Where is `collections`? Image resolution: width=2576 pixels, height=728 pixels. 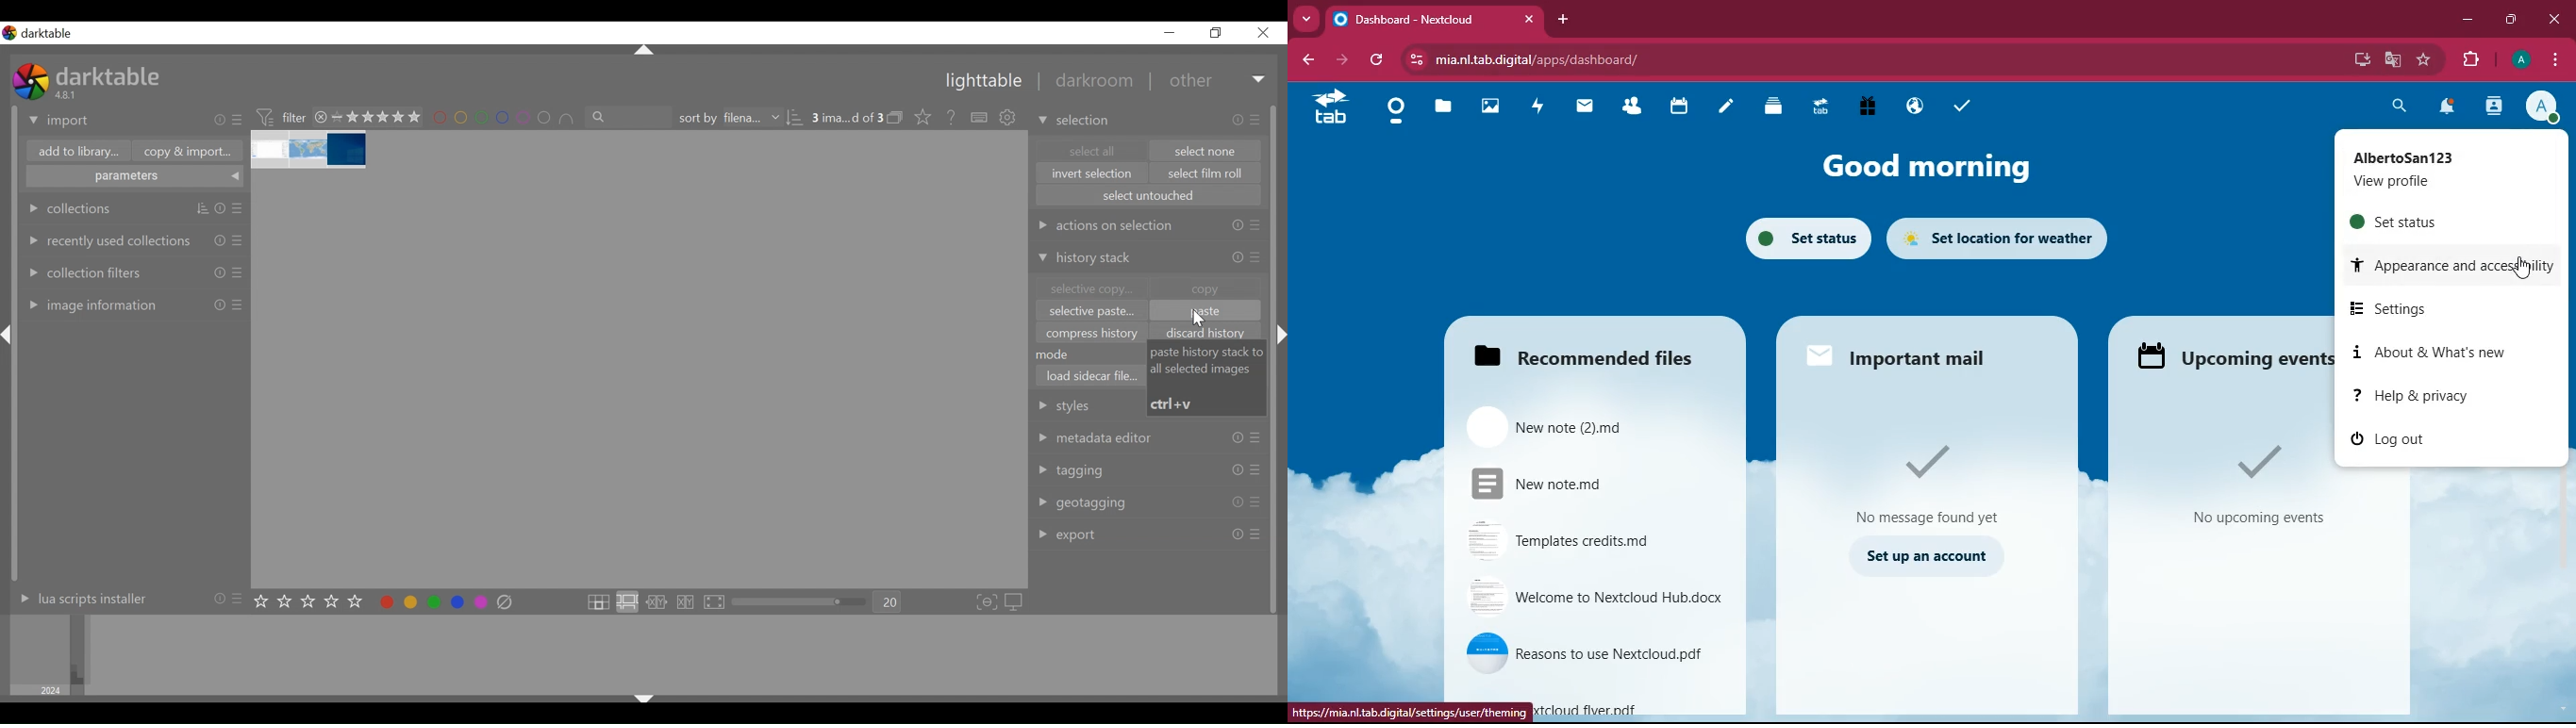
collections is located at coordinates (70, 208).